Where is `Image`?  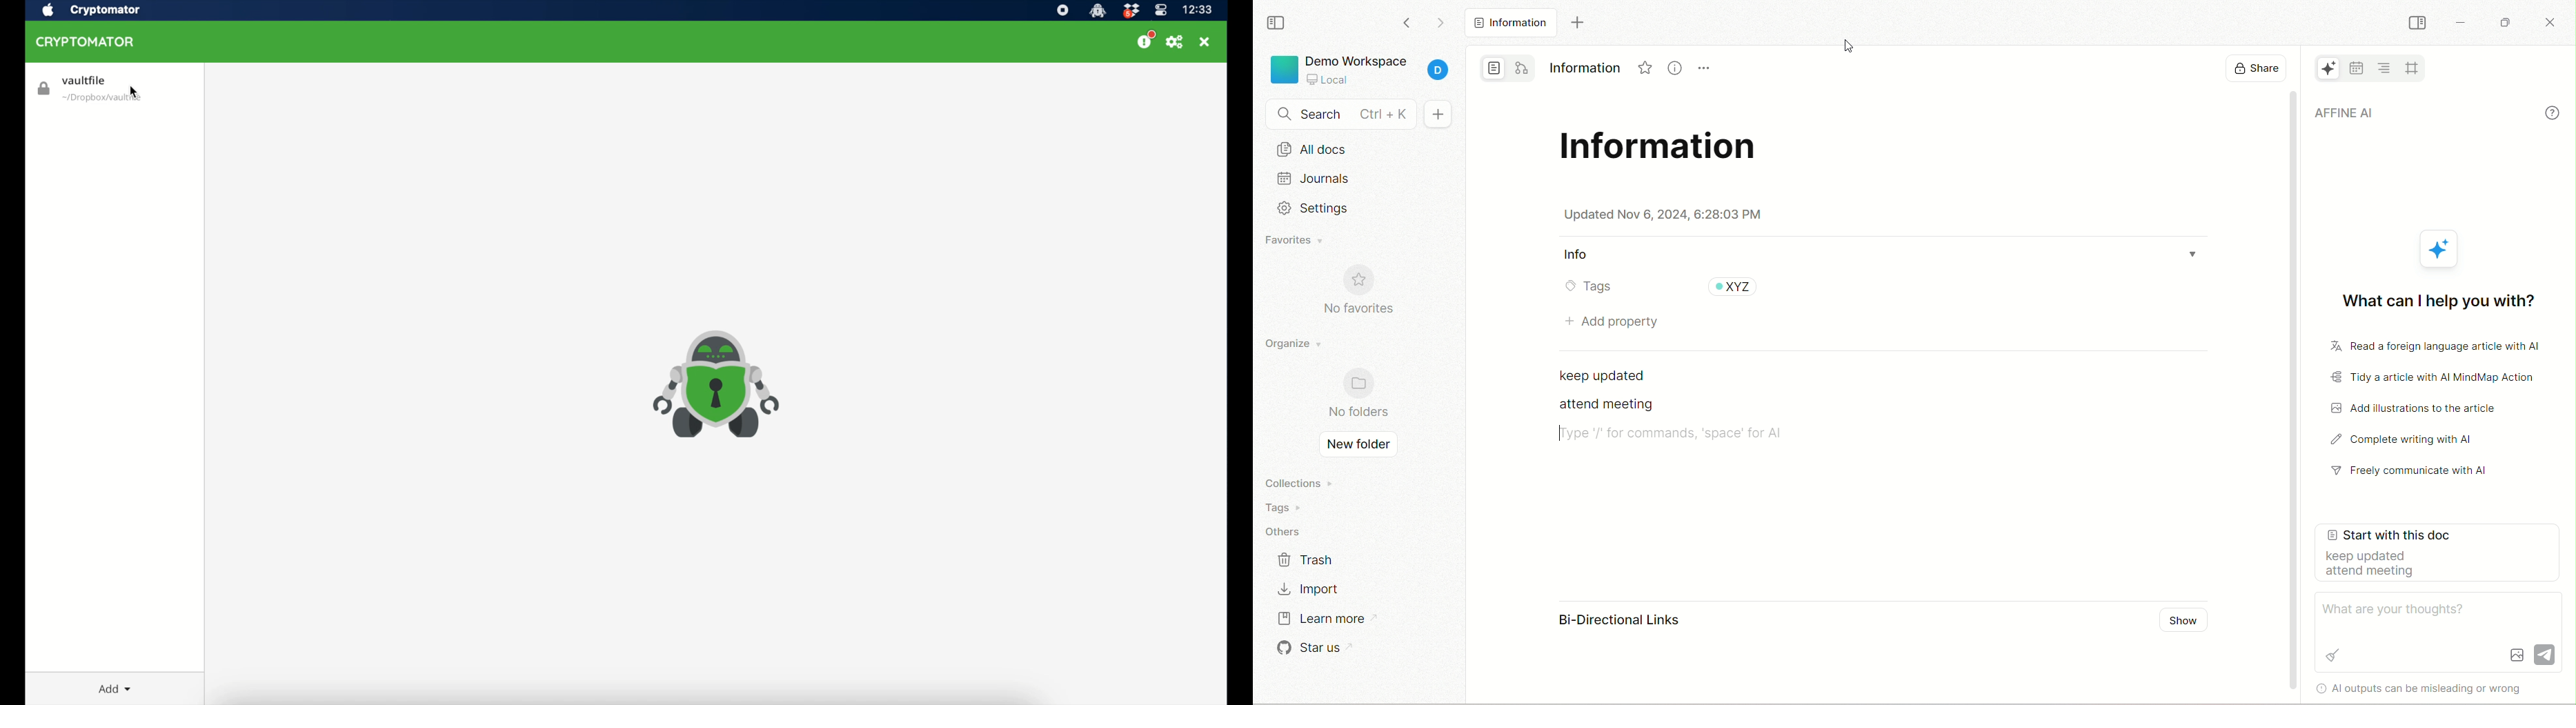
Image is located at coordinates (2516, 655).